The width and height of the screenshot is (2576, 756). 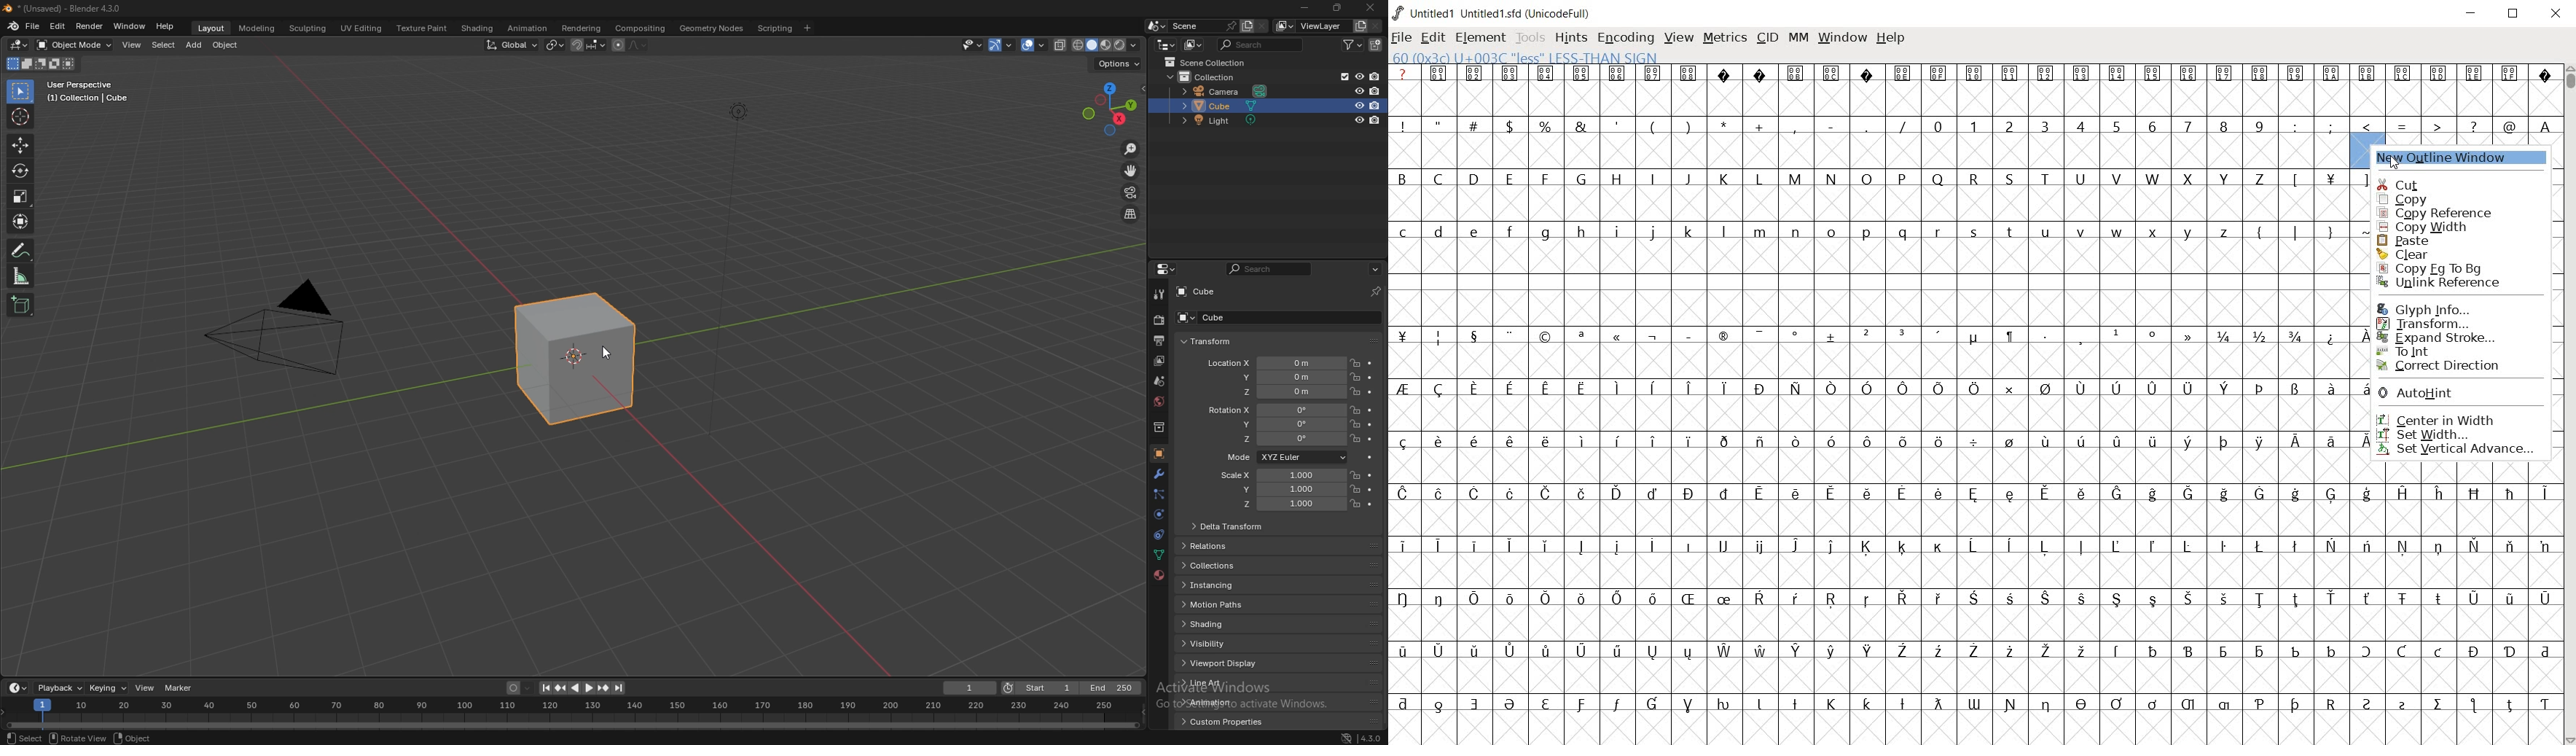 What do you see at coordinates (1371, 474) in the screenshot?
I see `animate property` at bounding box center [1371, 474].